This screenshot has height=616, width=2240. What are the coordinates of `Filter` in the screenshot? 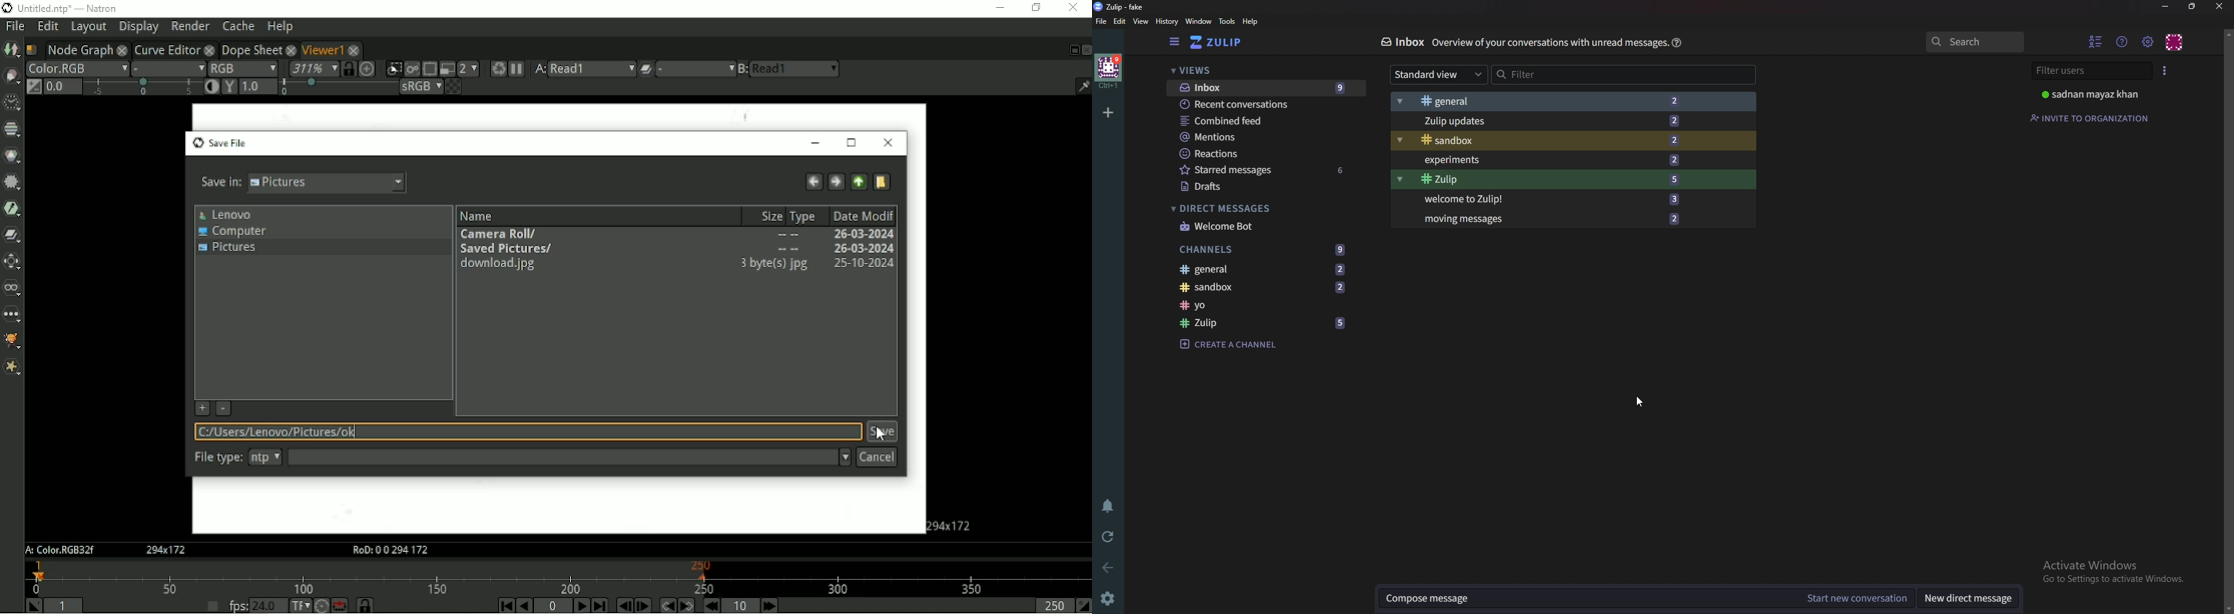 It's located at (1580, 74).